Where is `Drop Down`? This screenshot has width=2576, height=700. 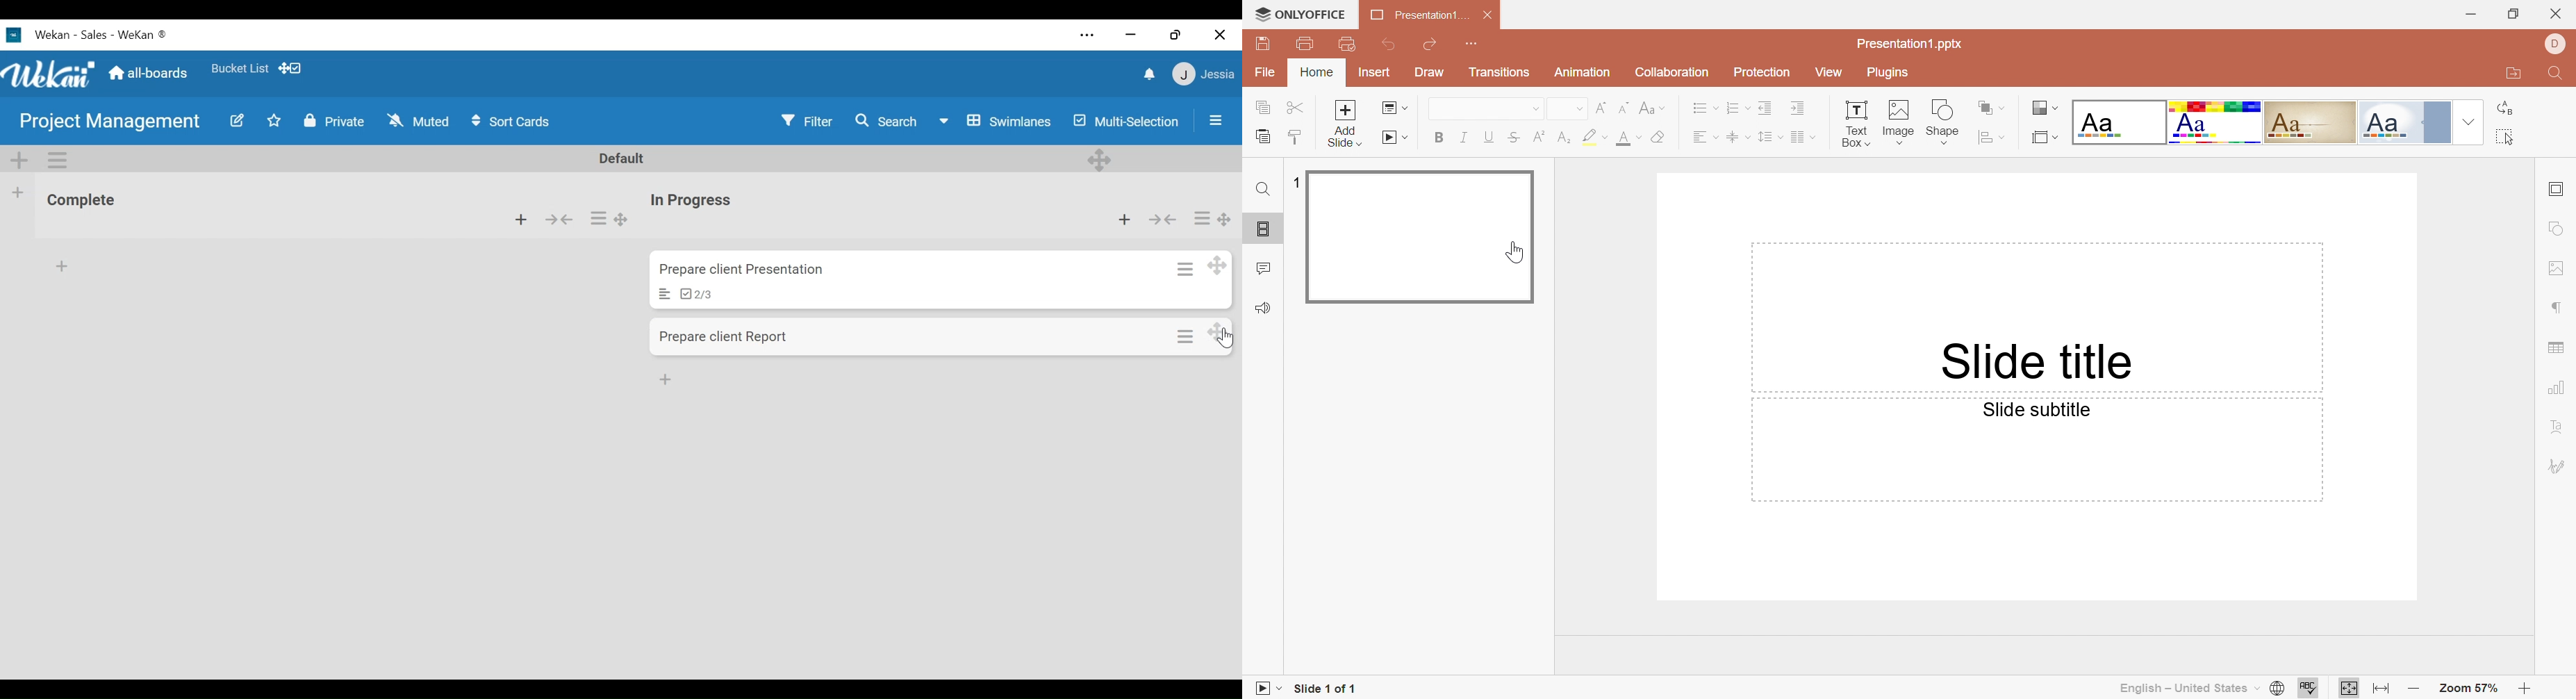 Drop Down is located at coordinates (1407, 138).